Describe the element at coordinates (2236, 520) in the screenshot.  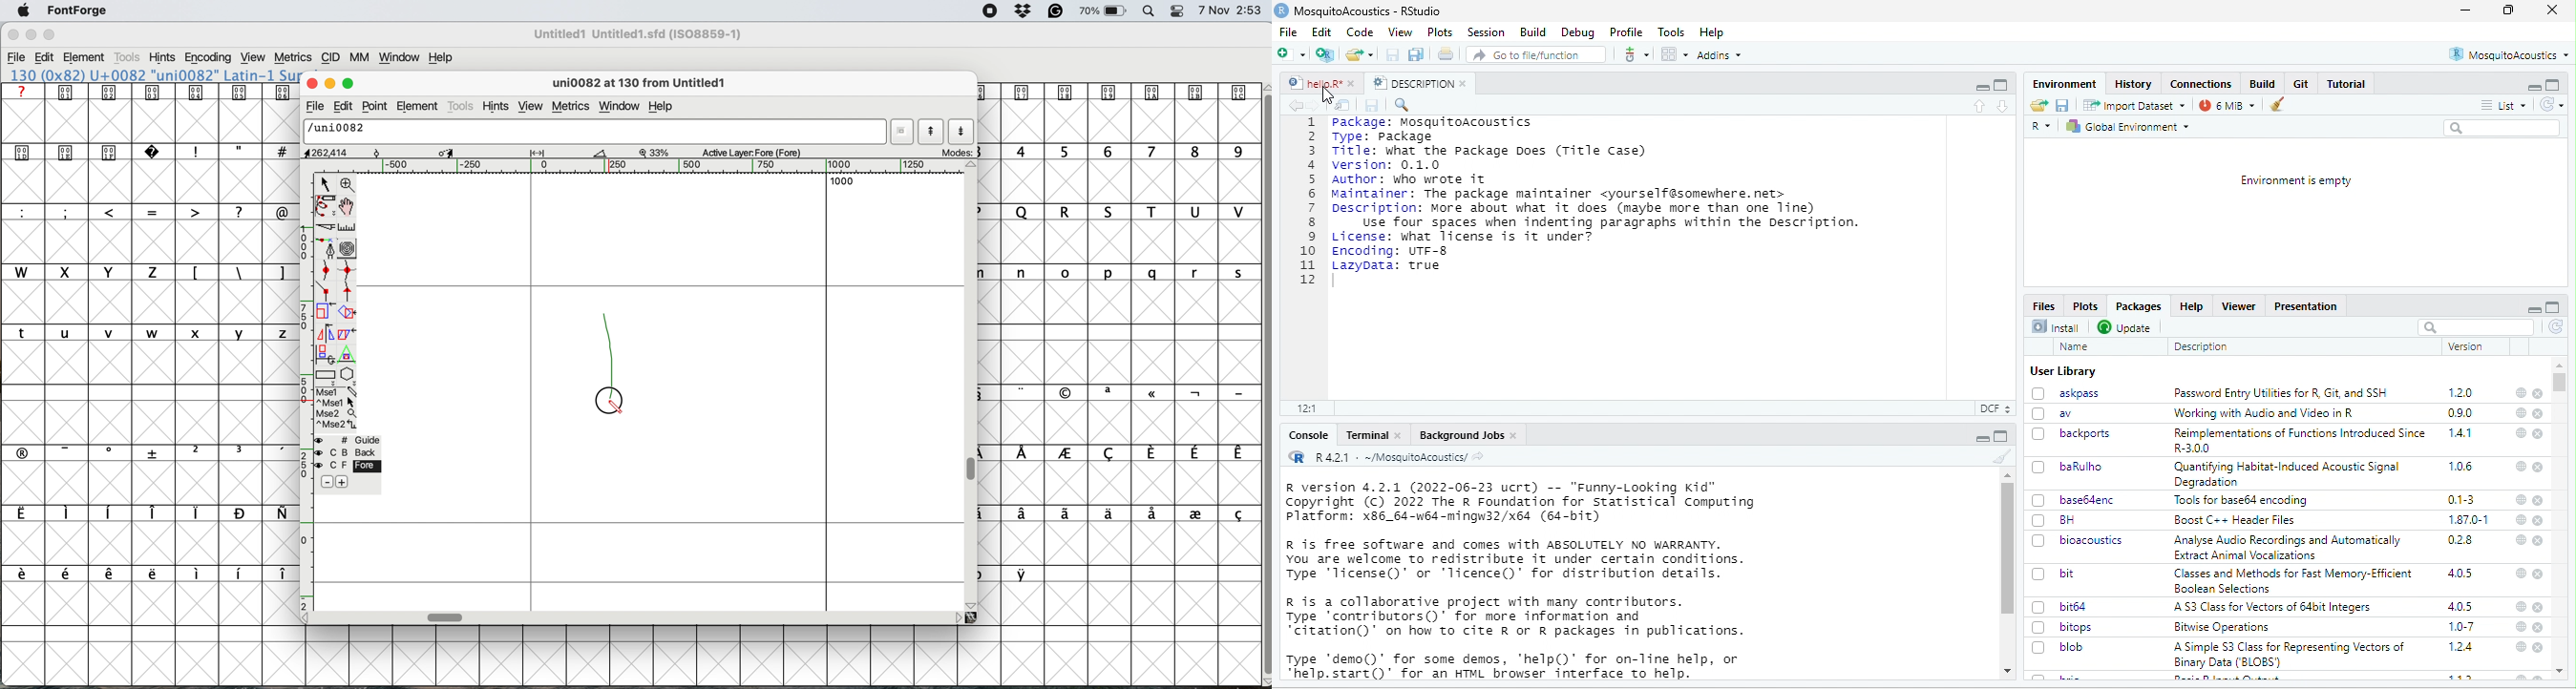
I see `Boost C++ Header Files` at that location.